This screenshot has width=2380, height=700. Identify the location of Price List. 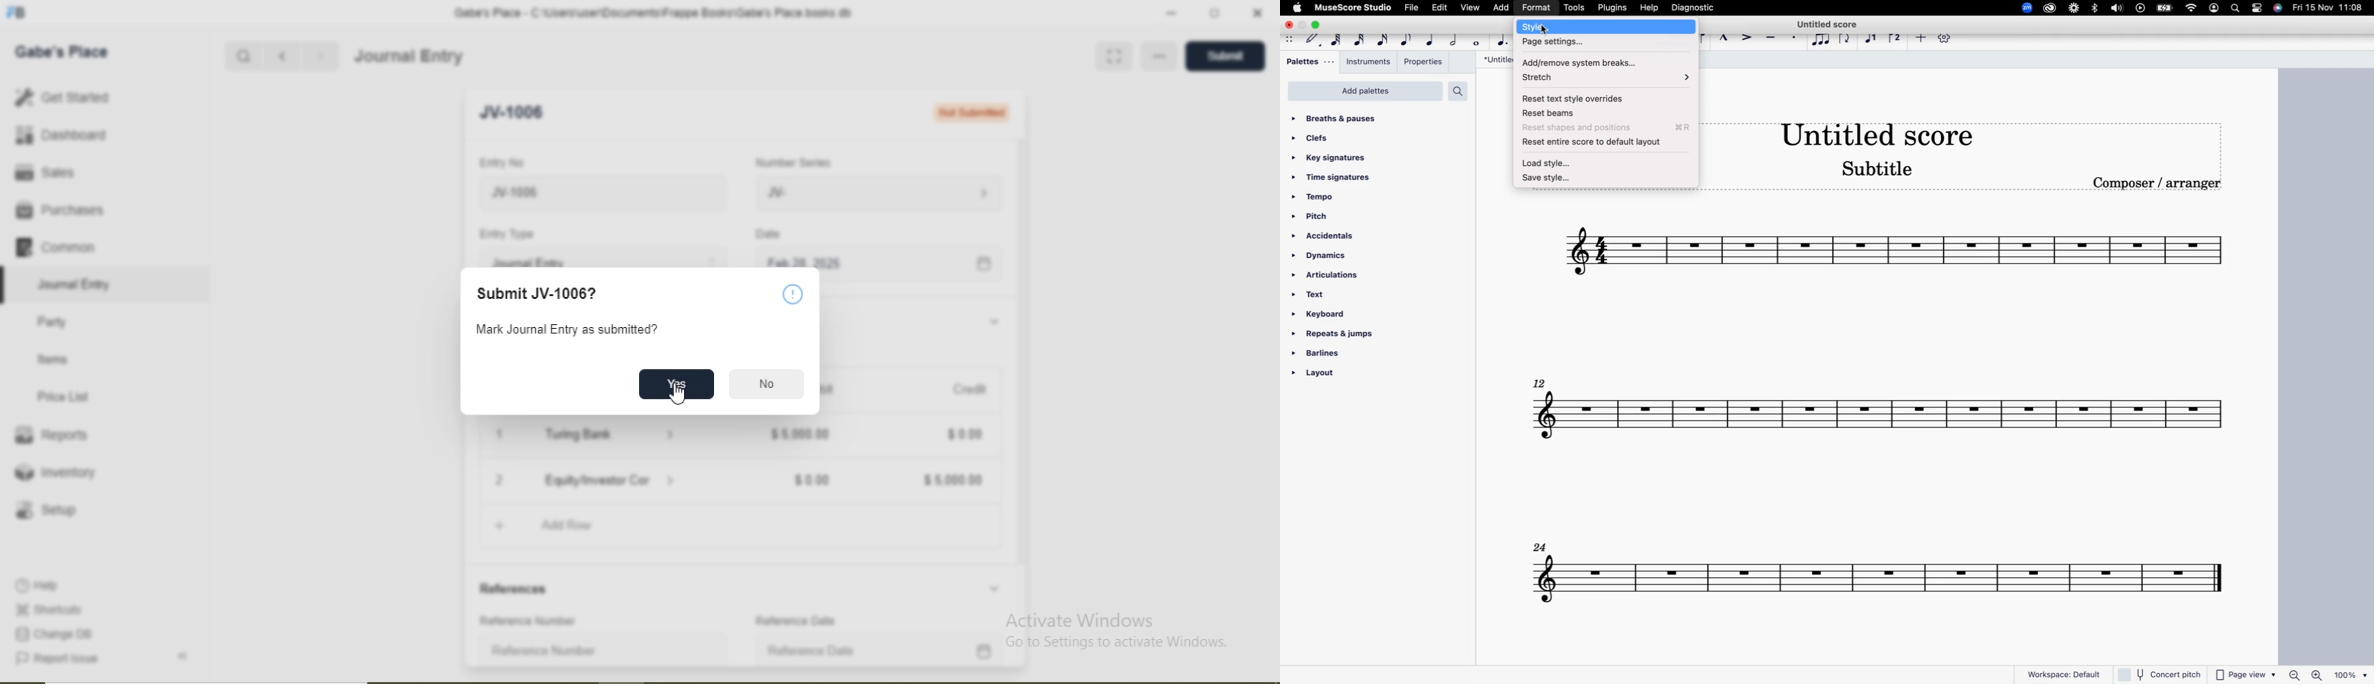
(62, 397).